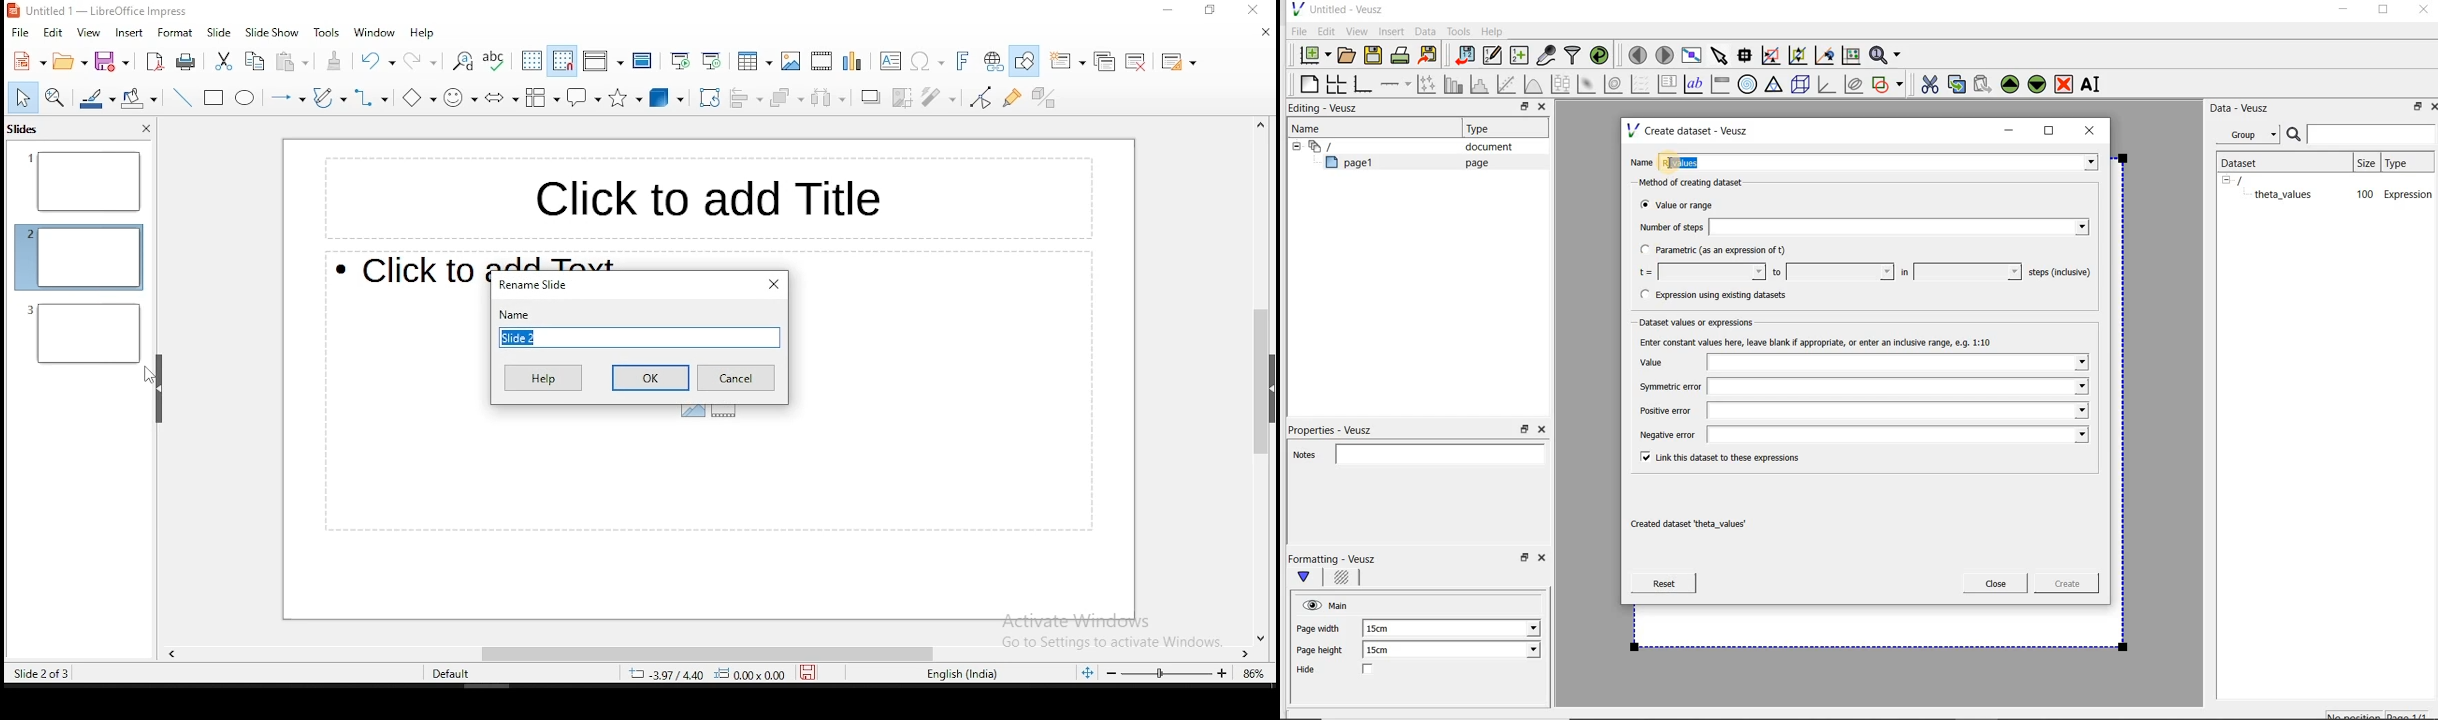 This screenshot has width=2464, height=728. What do you see at coordinates (709, 99) in the screenshot?
I see `rotate` at bounding box center [709, 99].